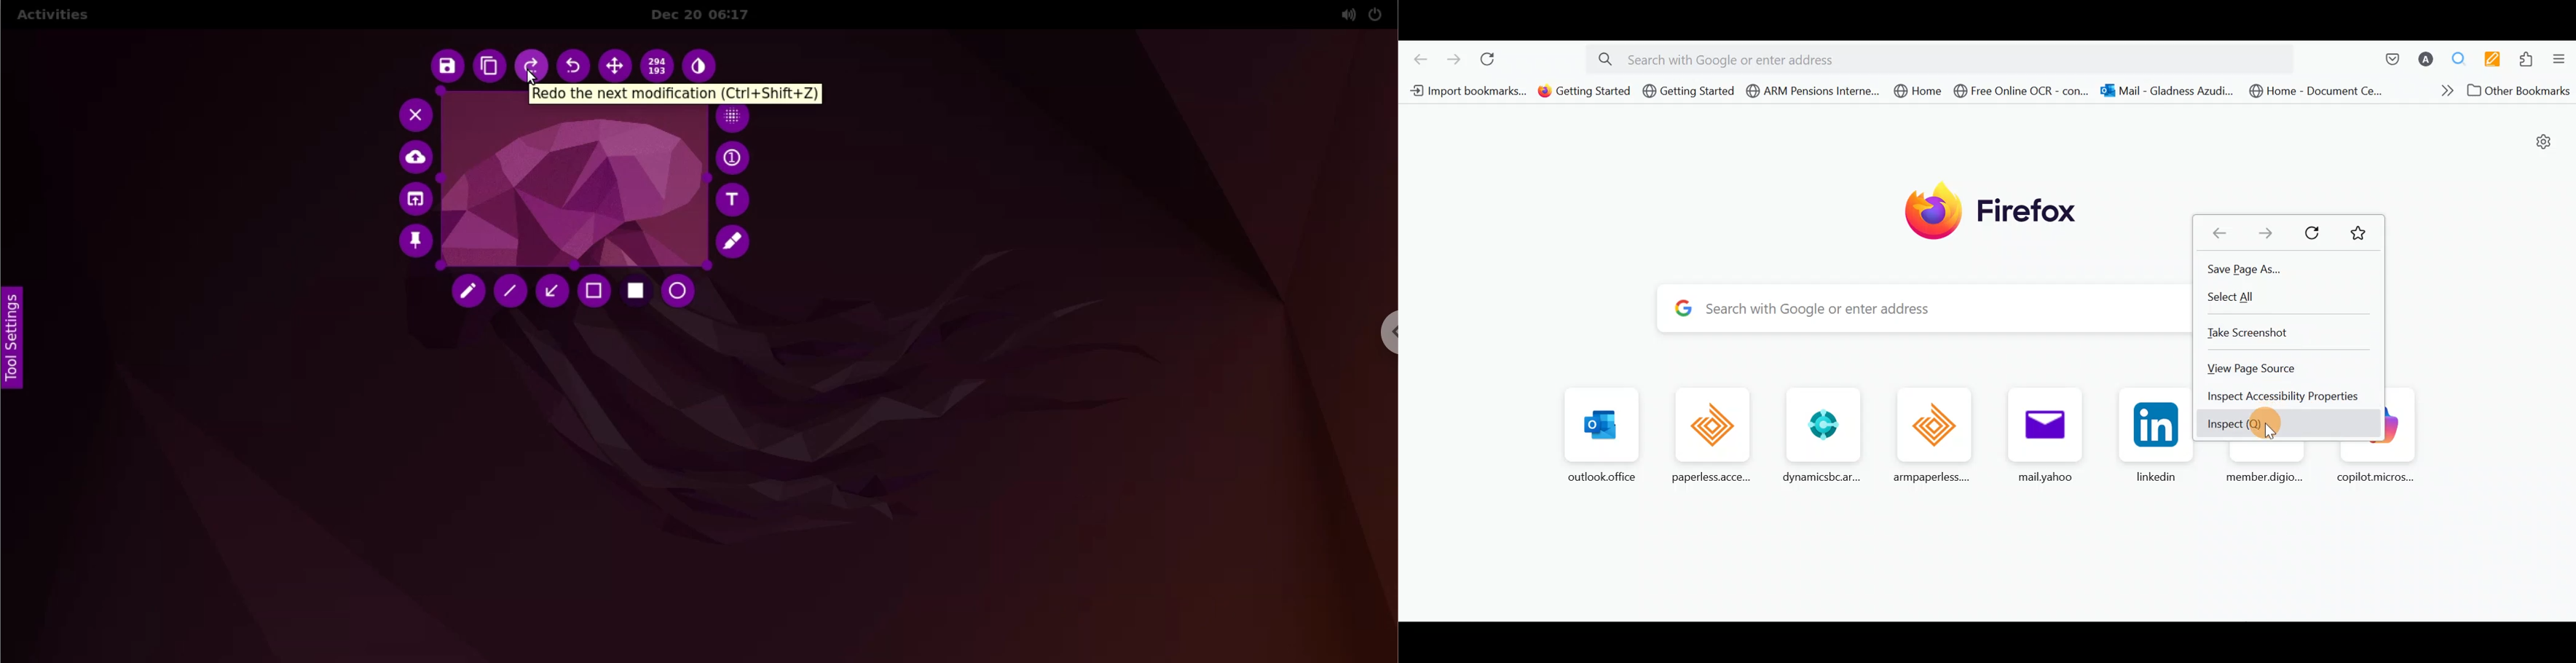 The height and width of the screenshot is (672, 2576). What do you see at coordinates (2169, 90) in the screenshot?
I see `Bookmark 7` at bounding box center [2169, 90].